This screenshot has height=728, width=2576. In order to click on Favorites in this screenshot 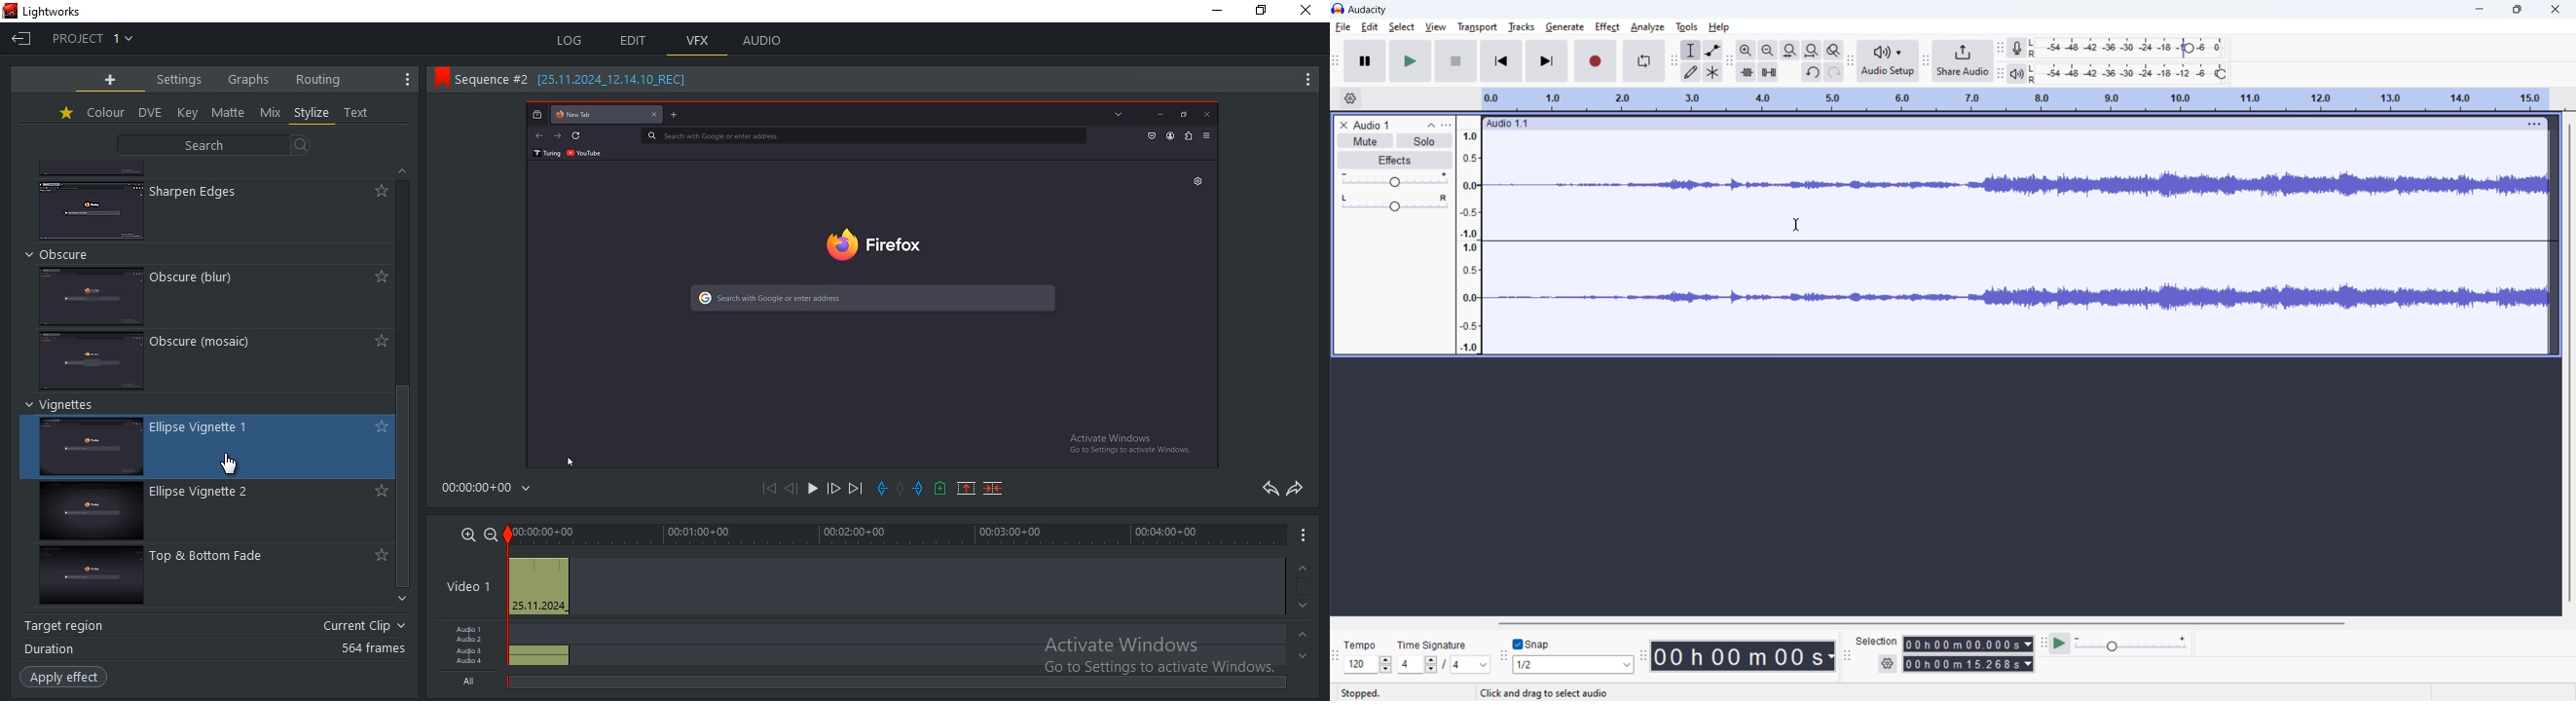, I will do `click(64, 115)`.